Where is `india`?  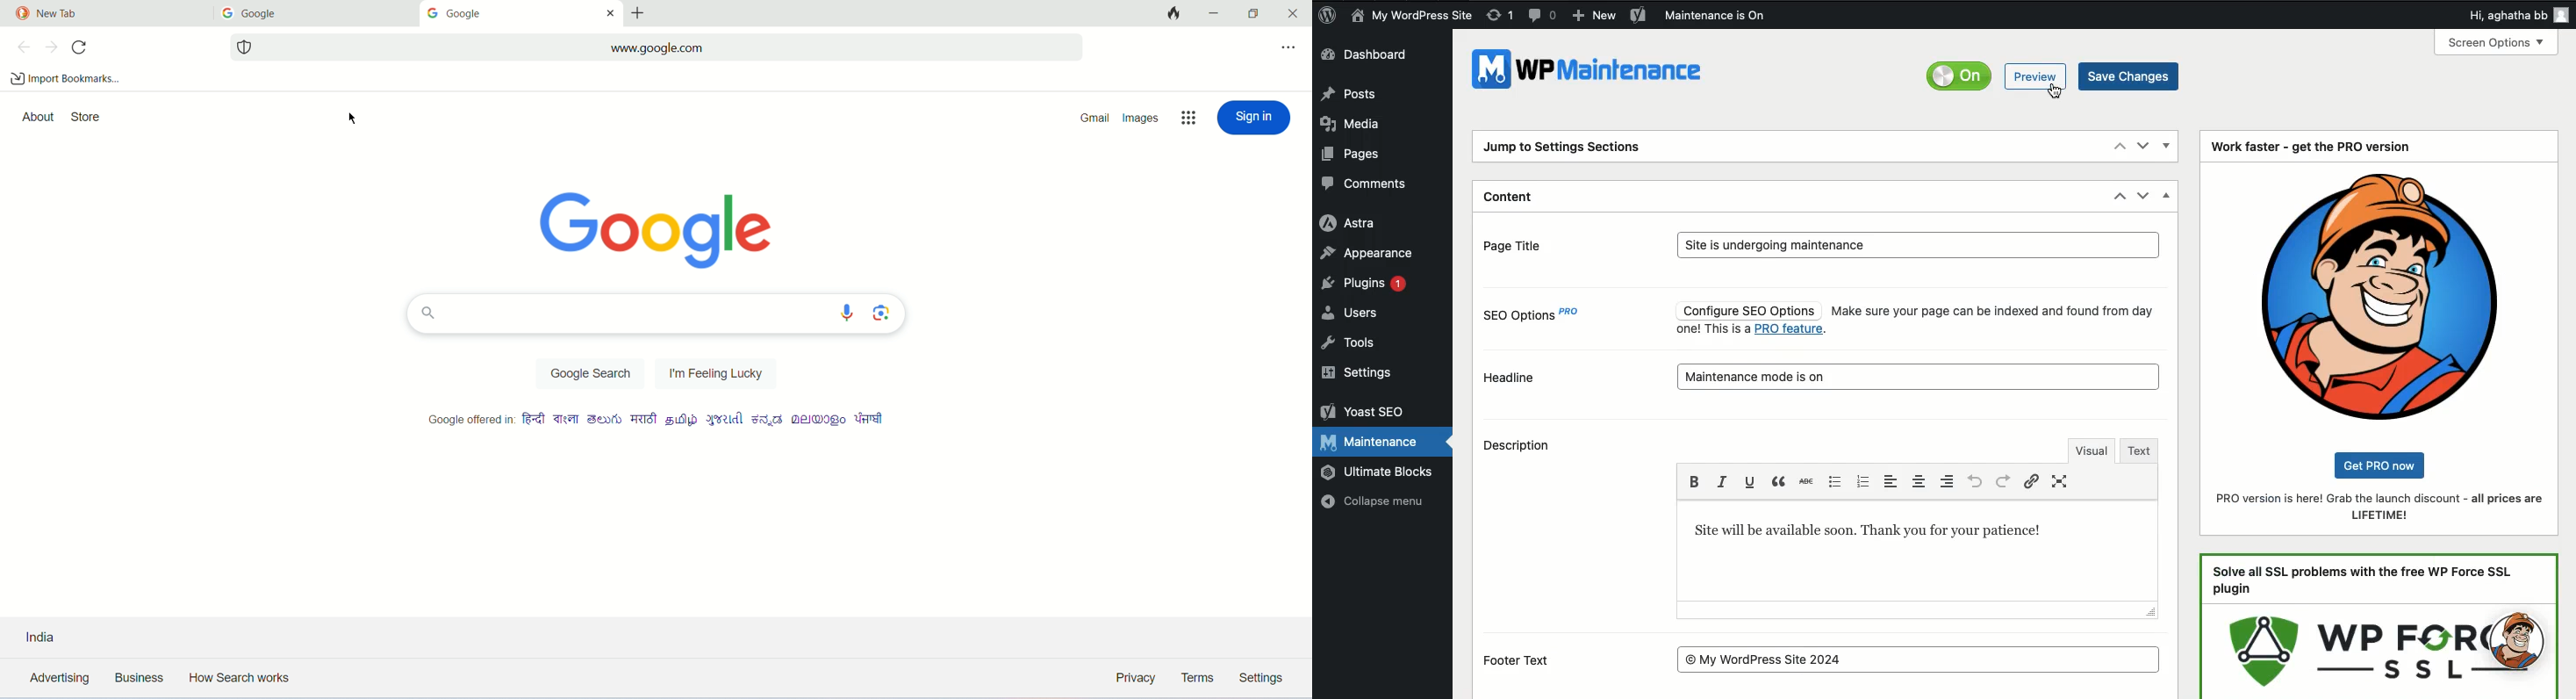 india is located at coordinates (36, 640).